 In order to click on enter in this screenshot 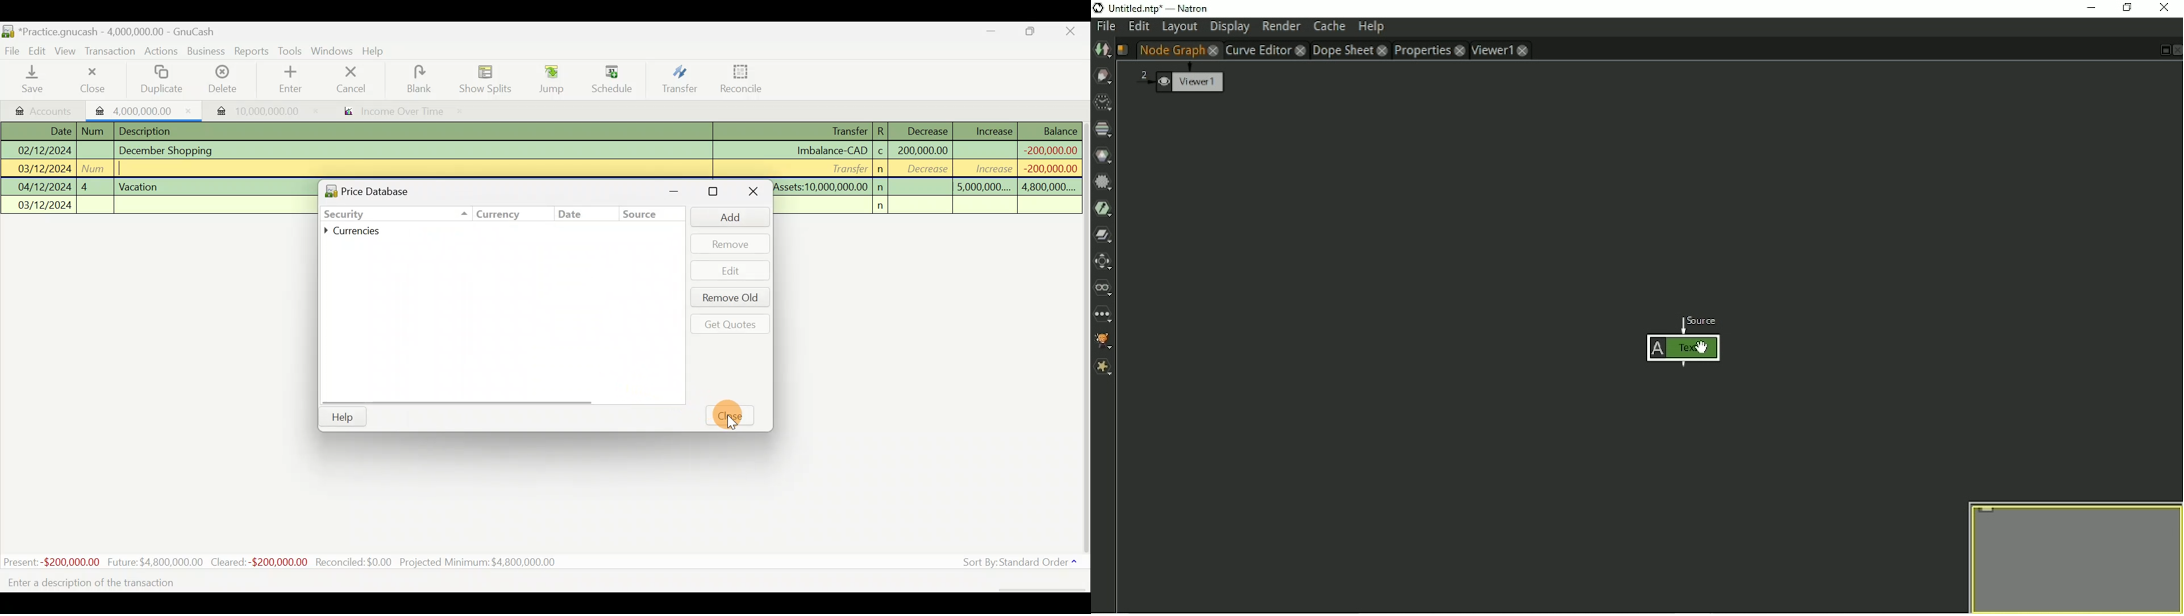, I will do `click(294, 80)`.